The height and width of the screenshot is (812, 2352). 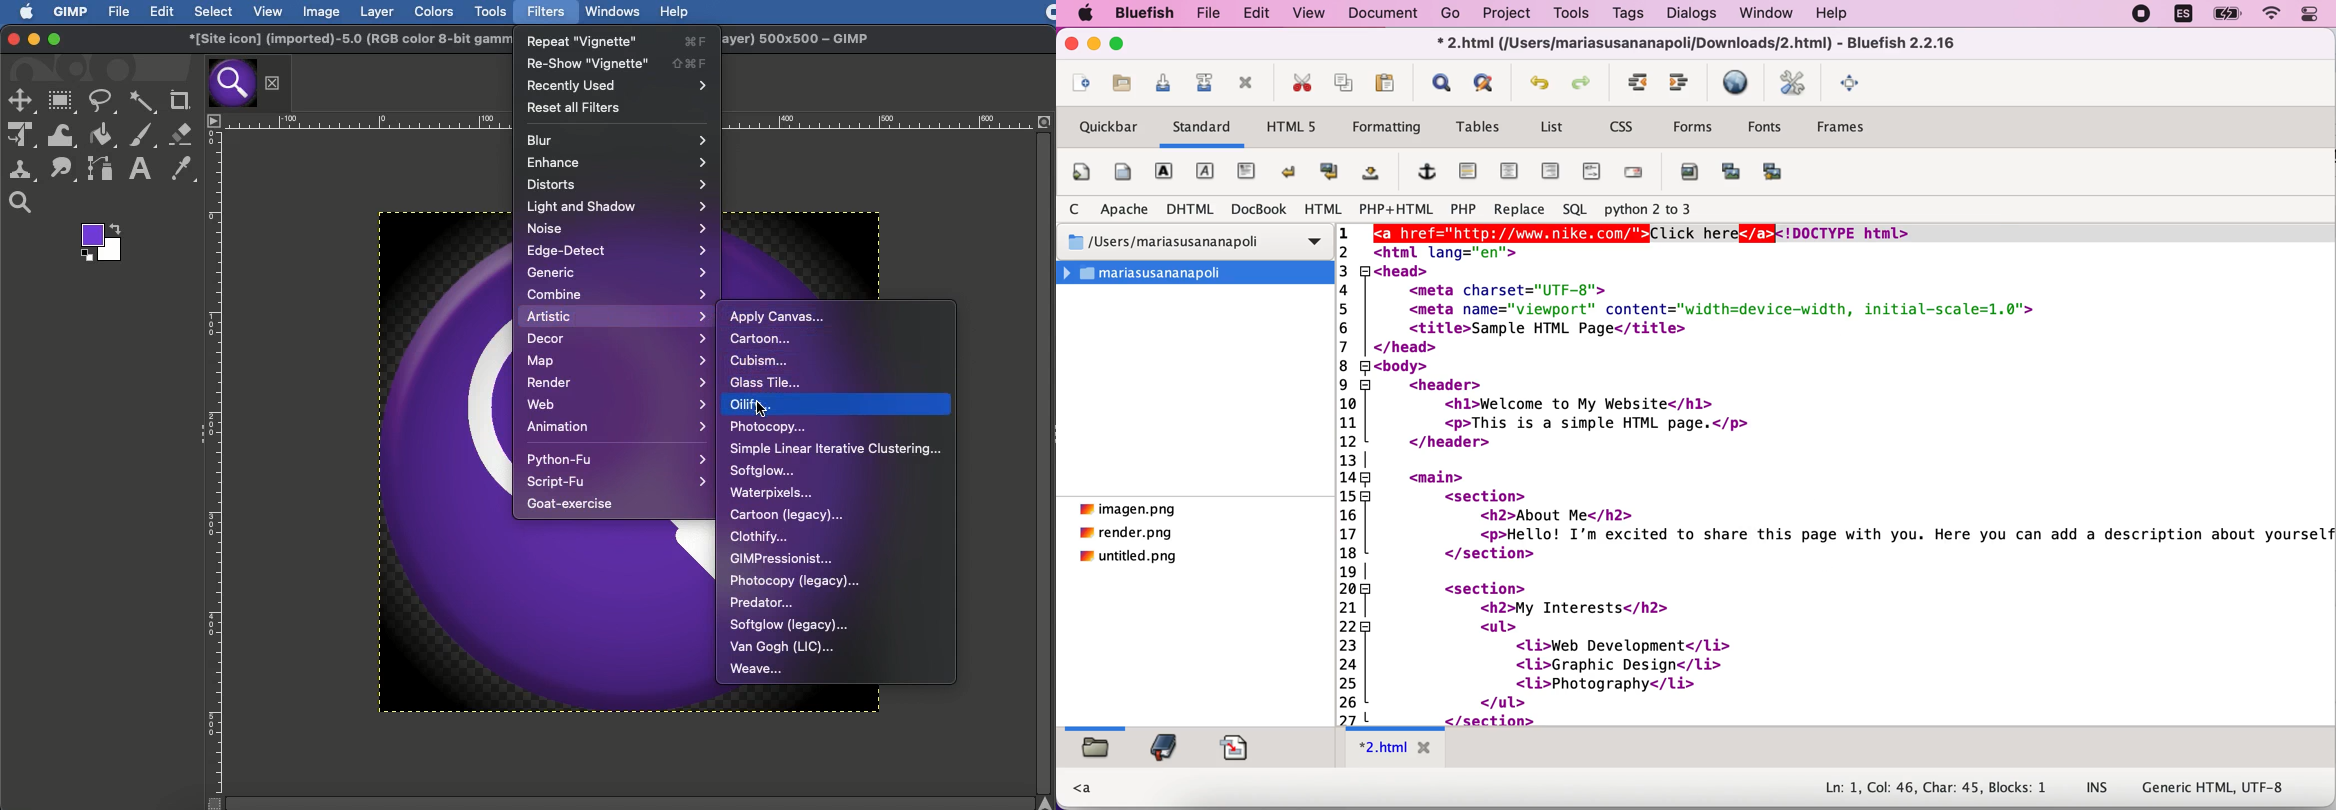 What do you see at coordinates (1205, 172) in the screenshot?
I see `emphasis` at bounding box center [1205, 172].